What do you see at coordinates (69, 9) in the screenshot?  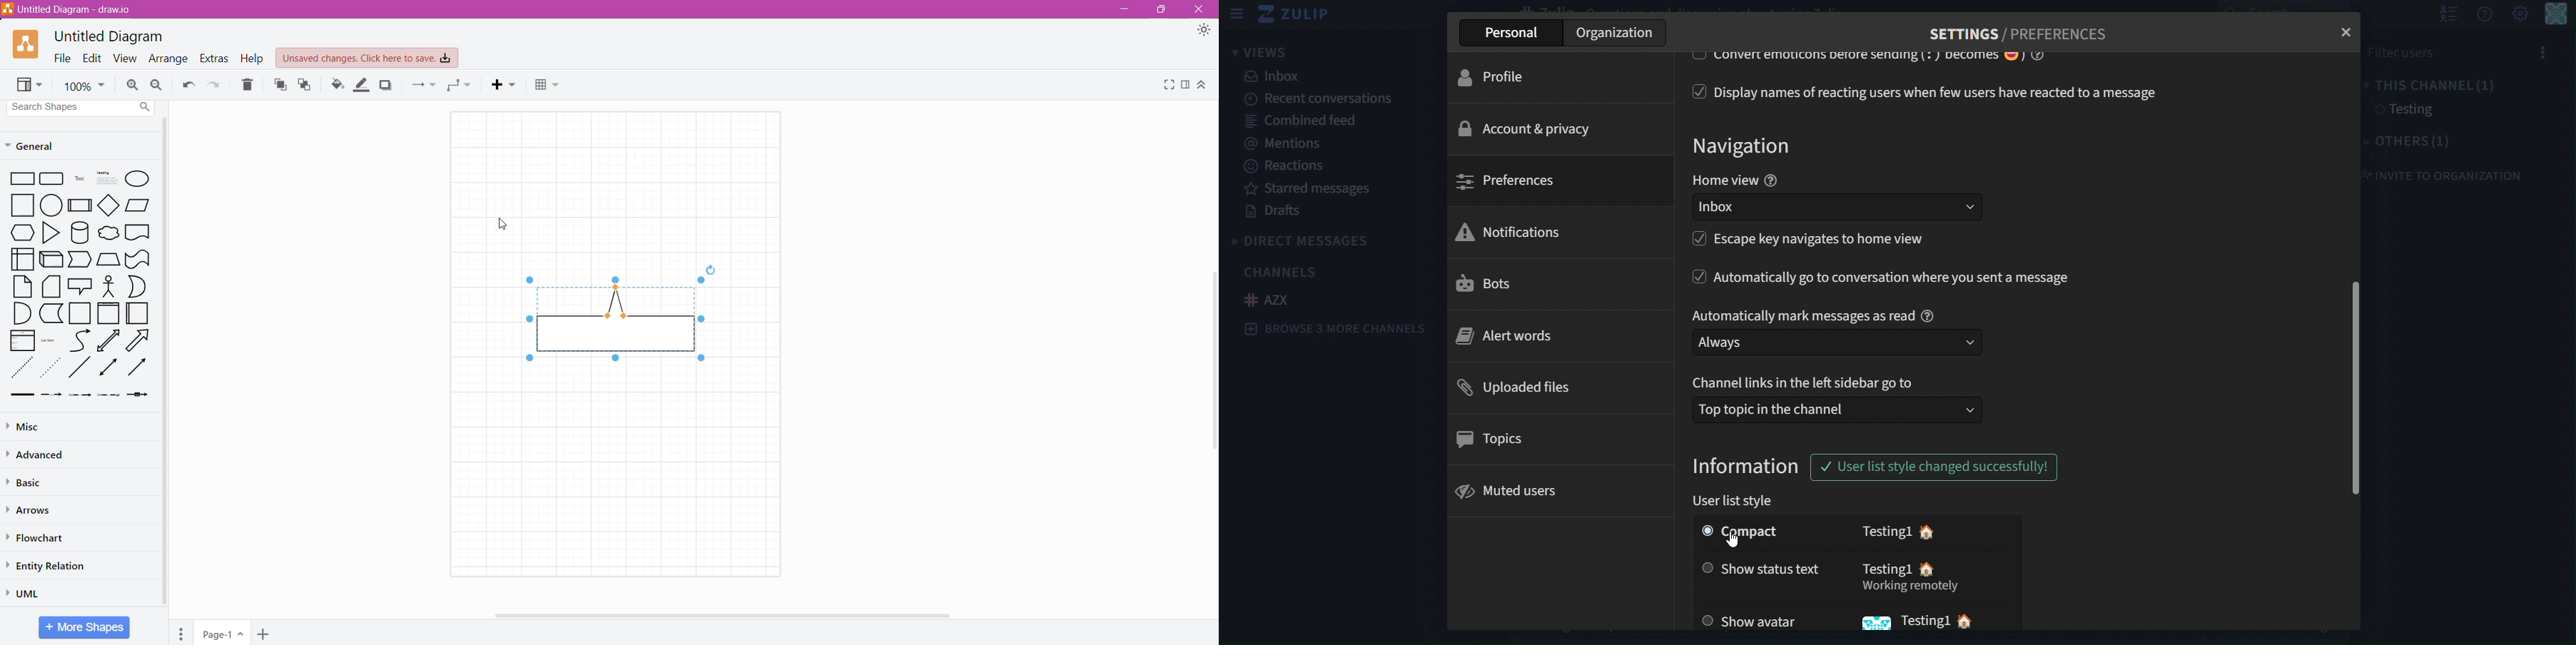 I see `Diagram Name - Application Name` at bounding box center [69, 9].